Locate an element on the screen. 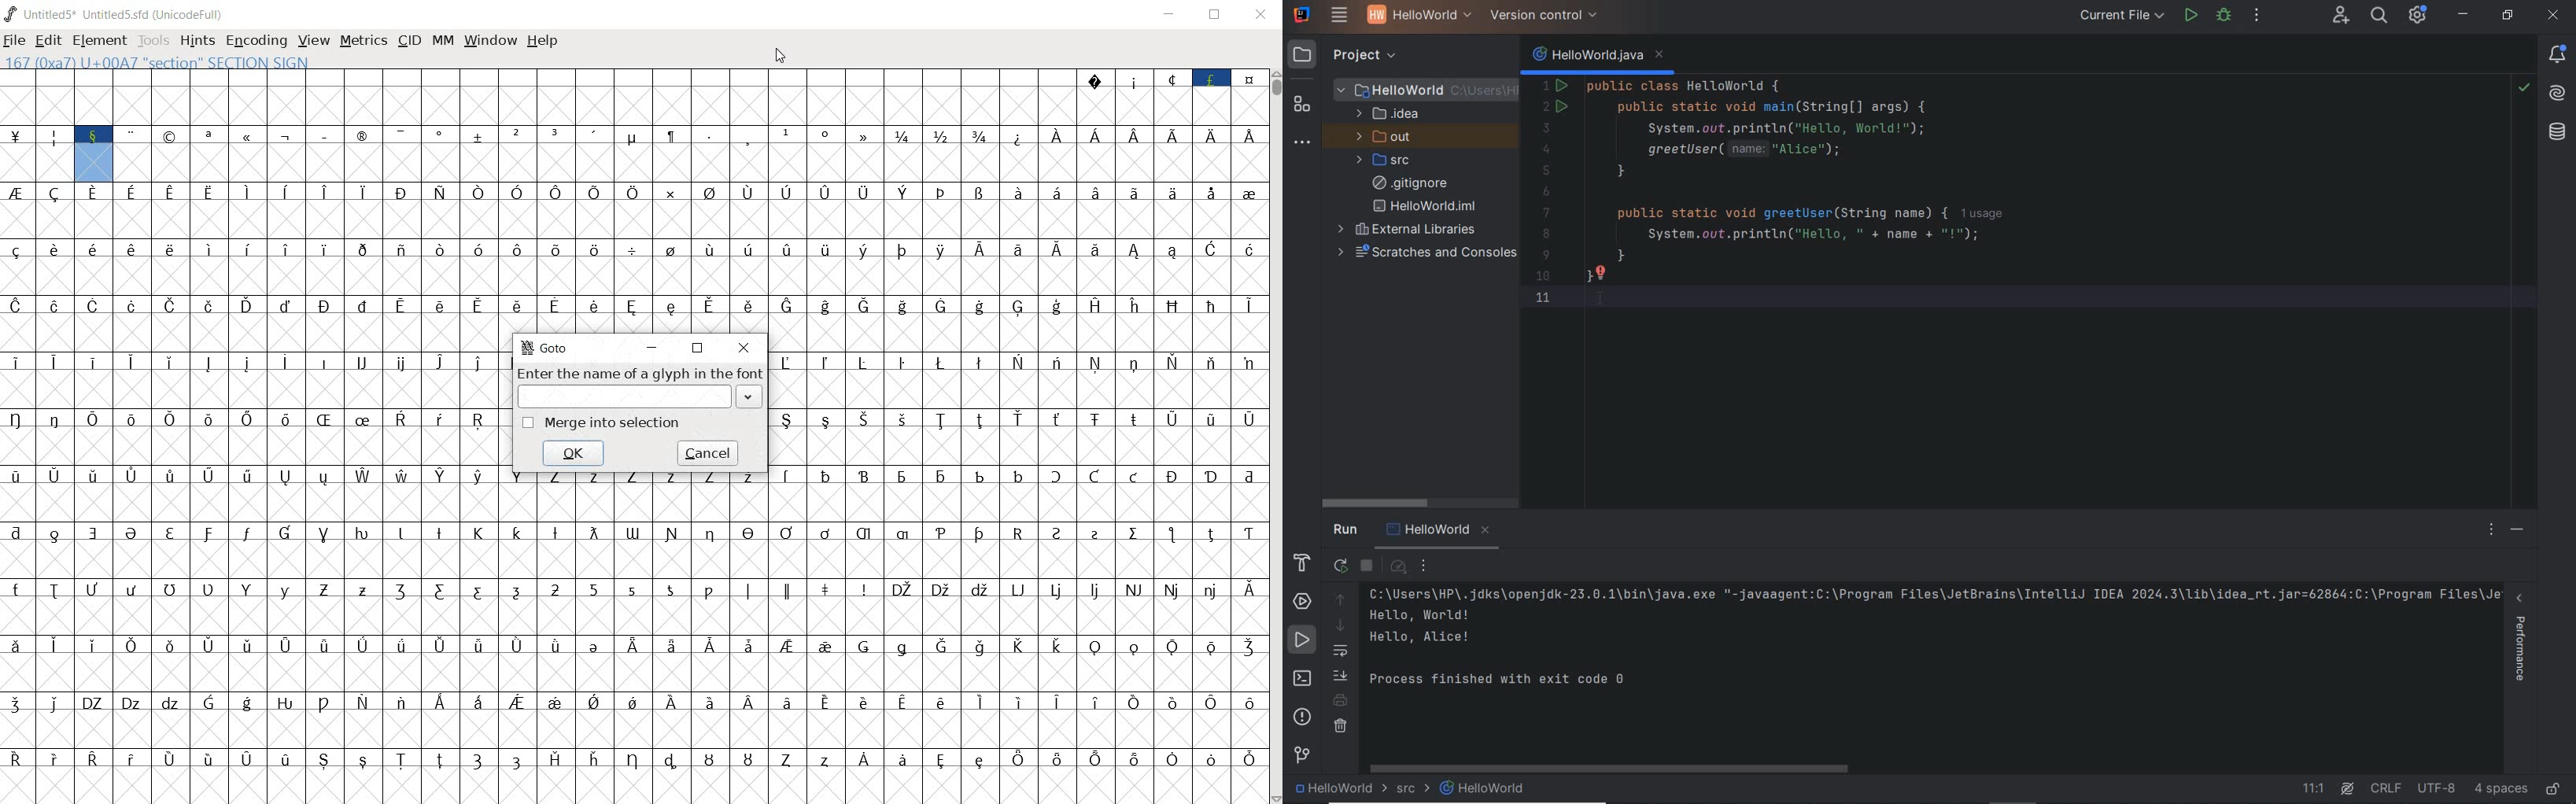  cid is located at coordinates (409, 39).